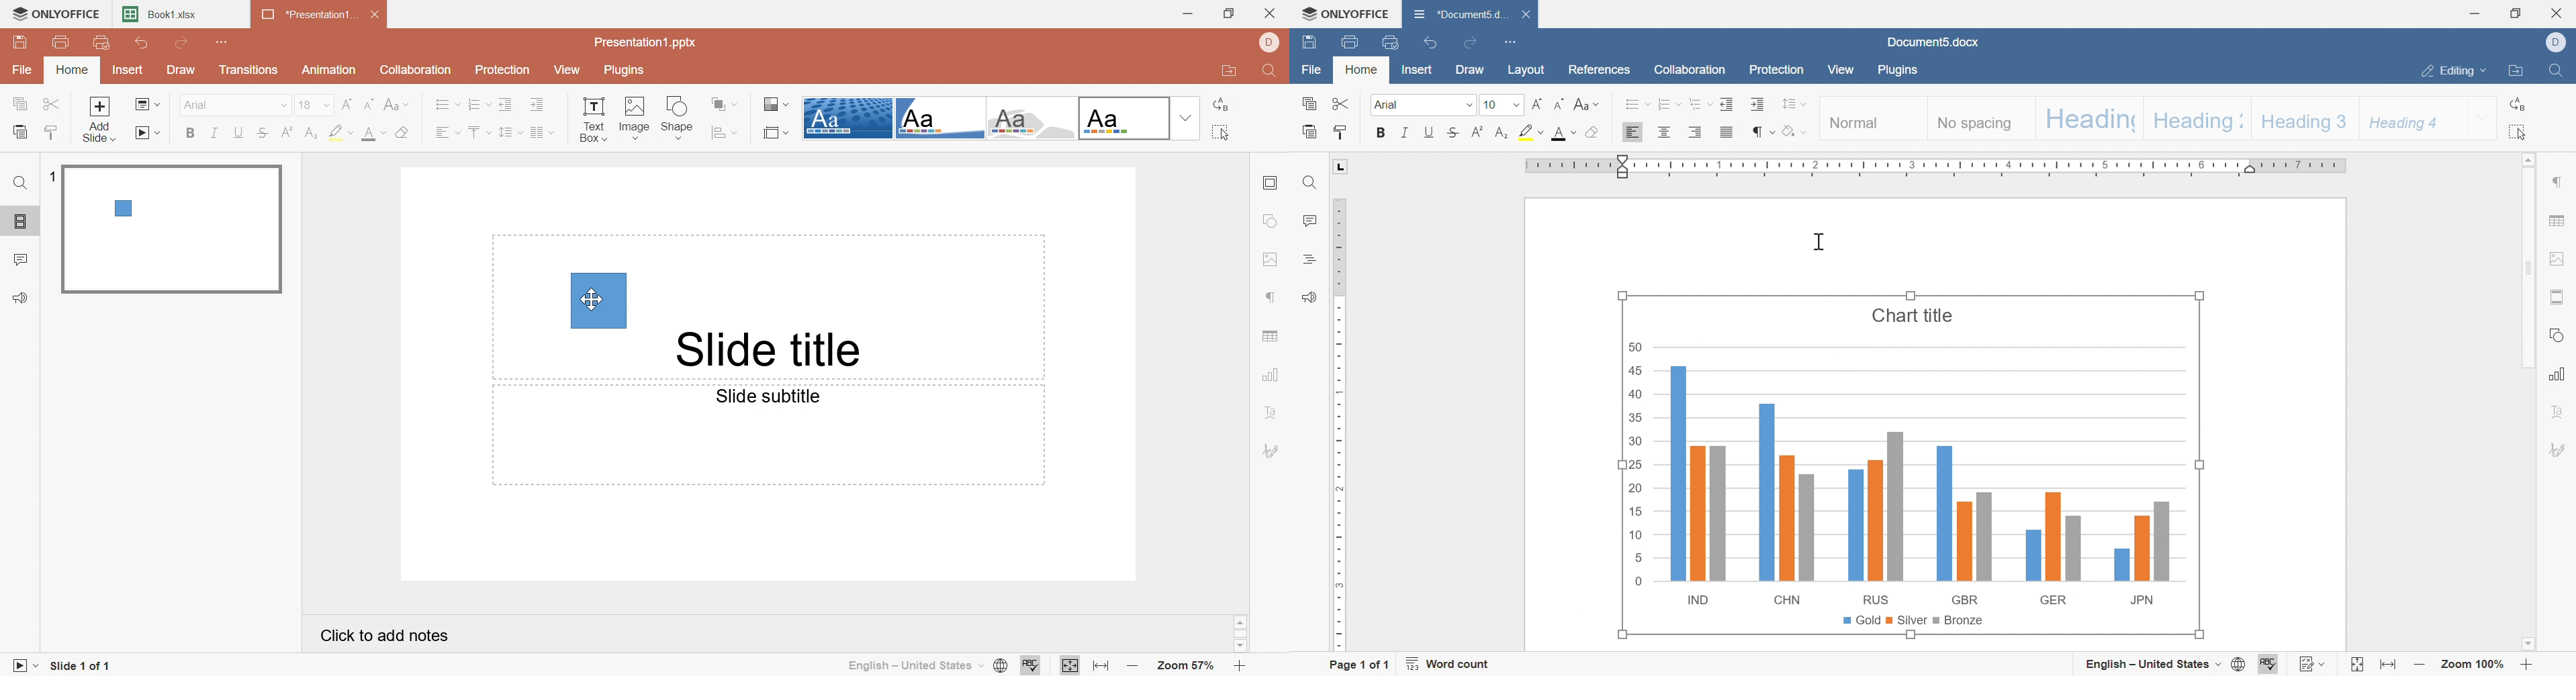 The height and width of the screenshot is (700, 2576). I want to click on Increment font size, so click(1538, 105).